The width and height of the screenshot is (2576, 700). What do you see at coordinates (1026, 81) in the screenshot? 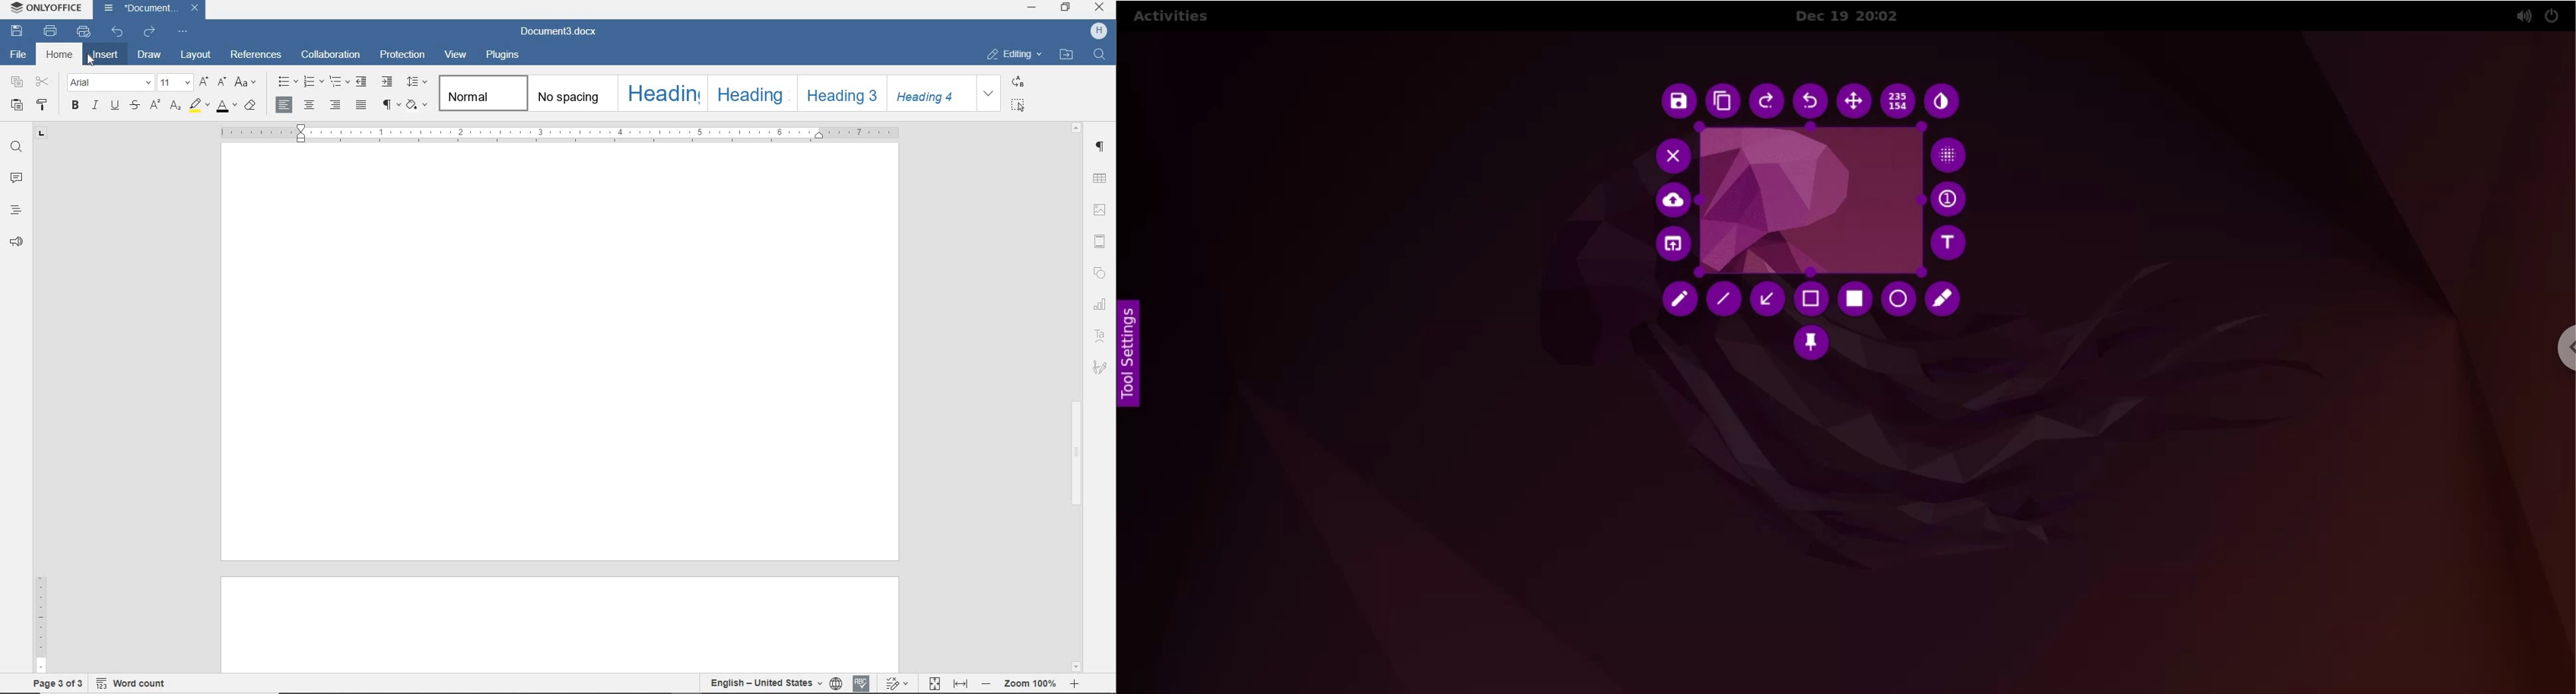
I see `REPLACE` at bounding box center [1026, 81].